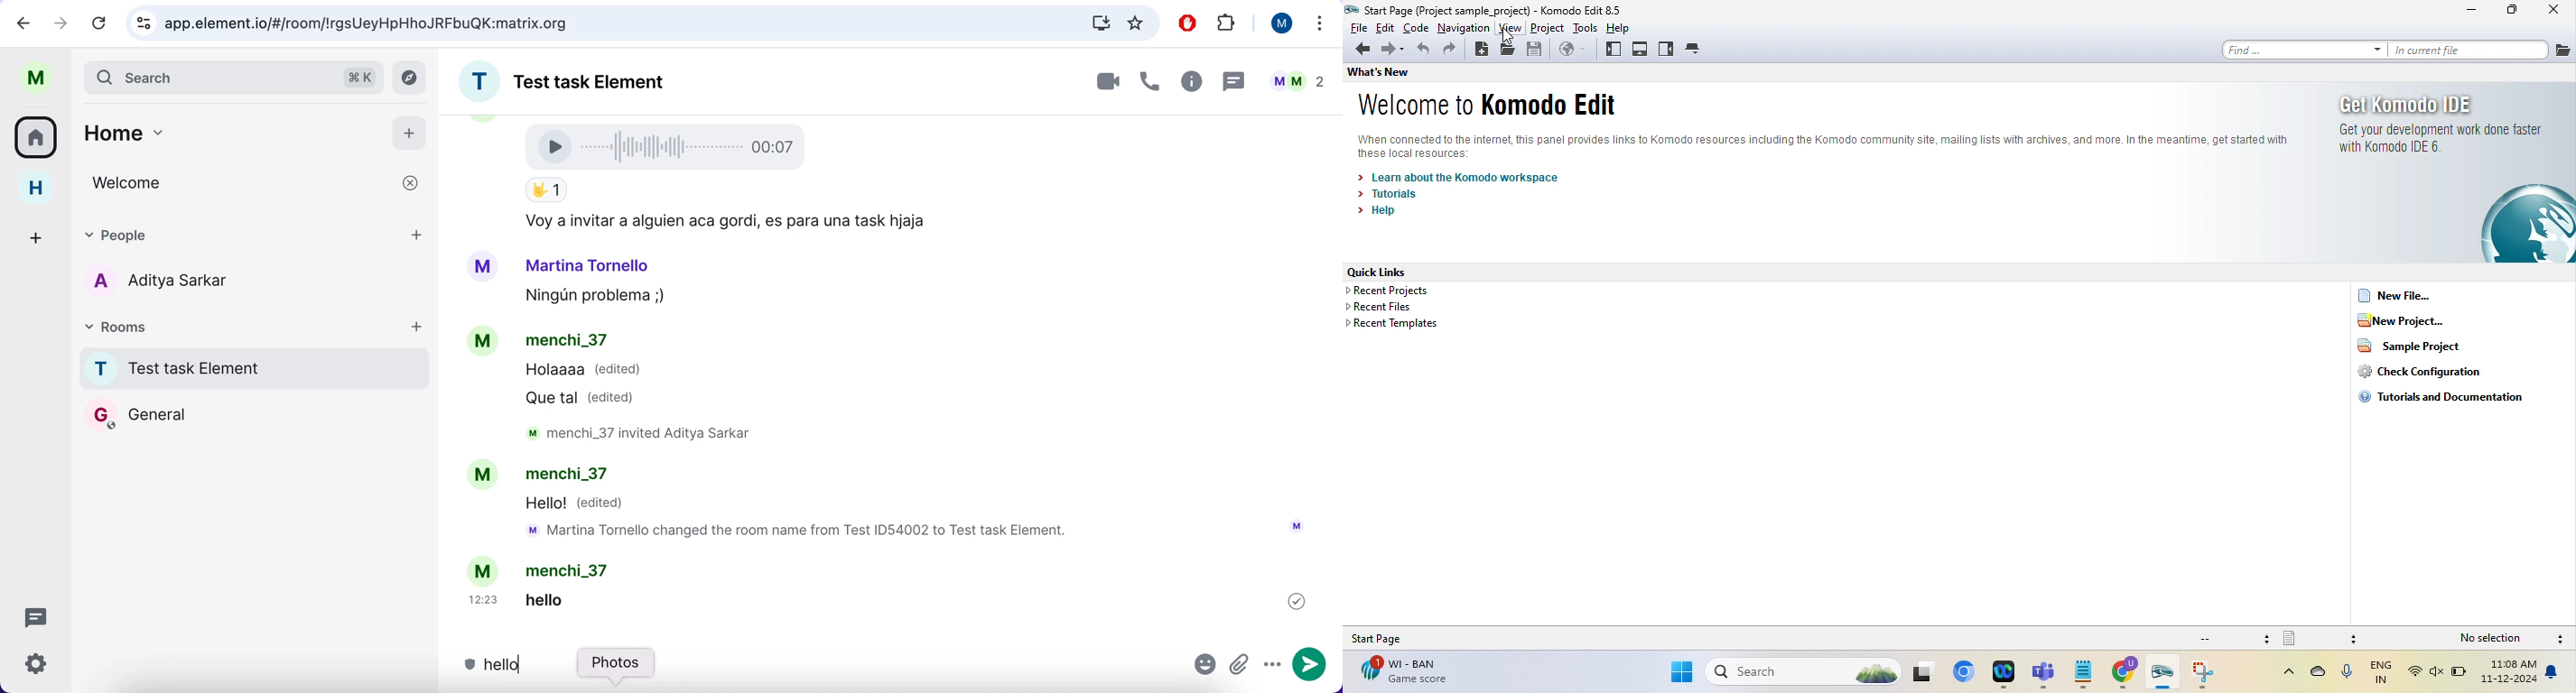  What do you see at coordinates (1136, 23) in the screenshot?
I see `favorites` at bounding box center [1136, 23].